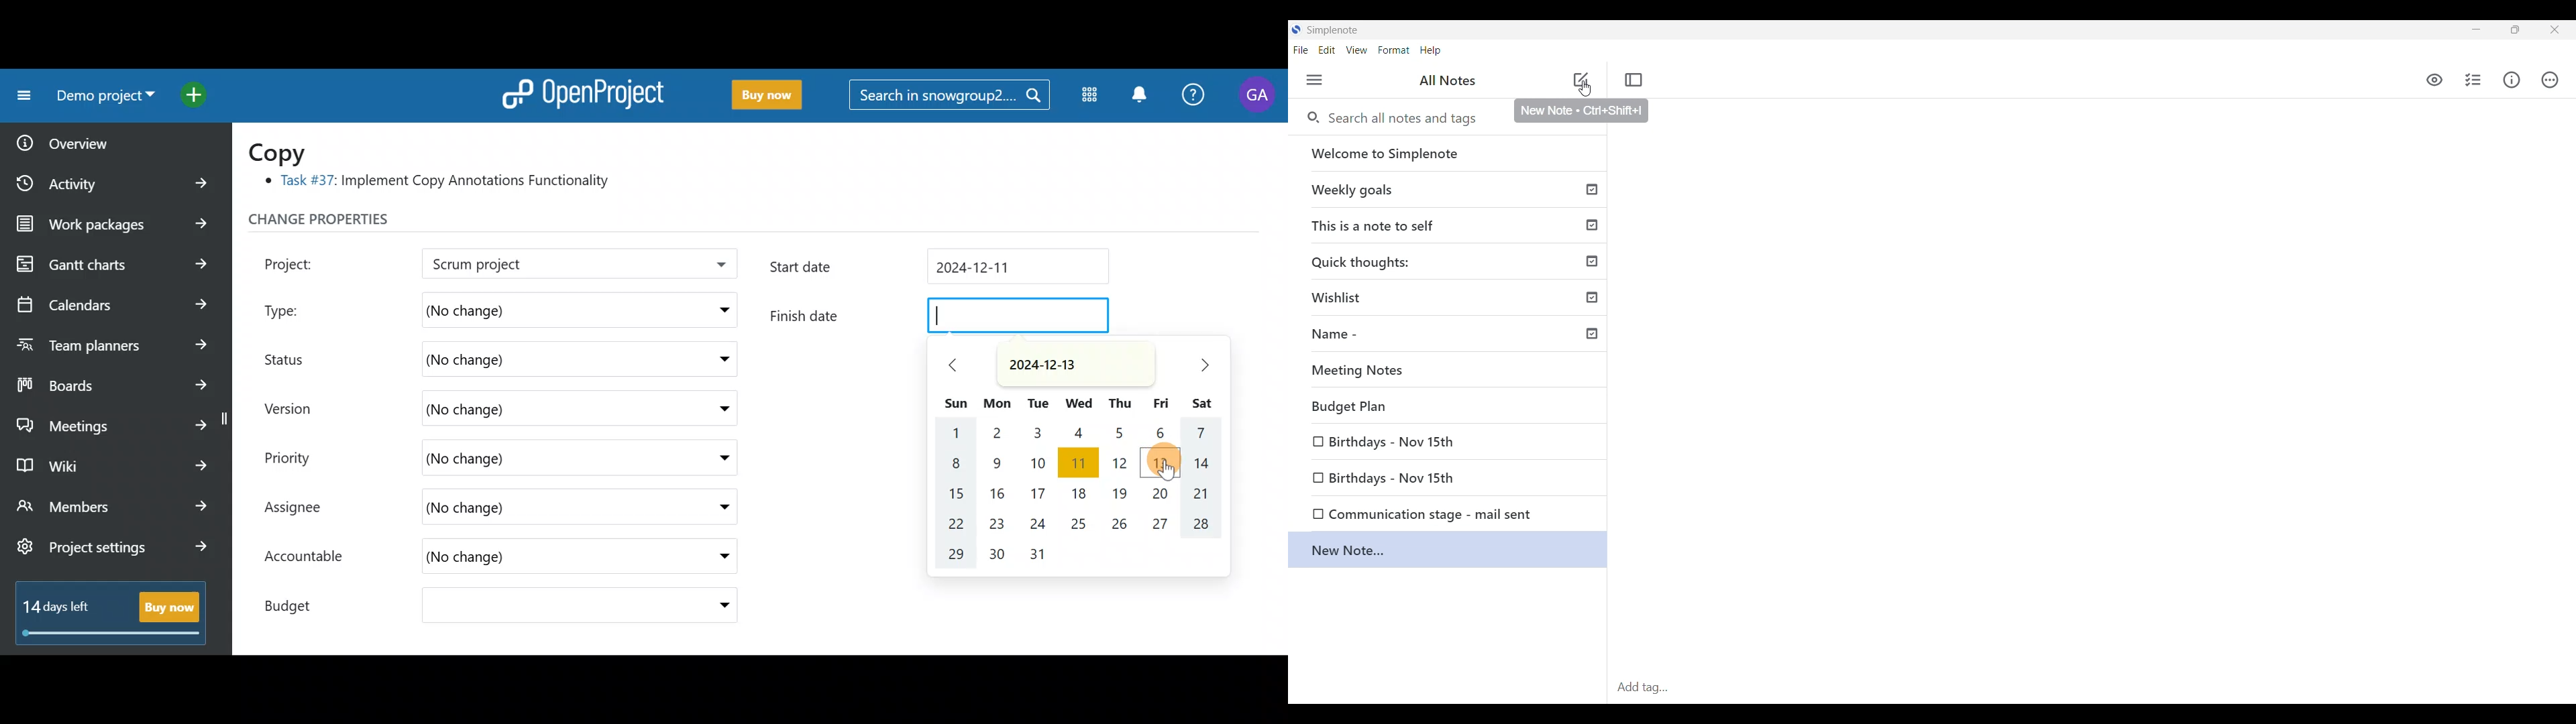 This screenshot has height=728, width=2576. I want to click on Demo project, so click(101, 99).